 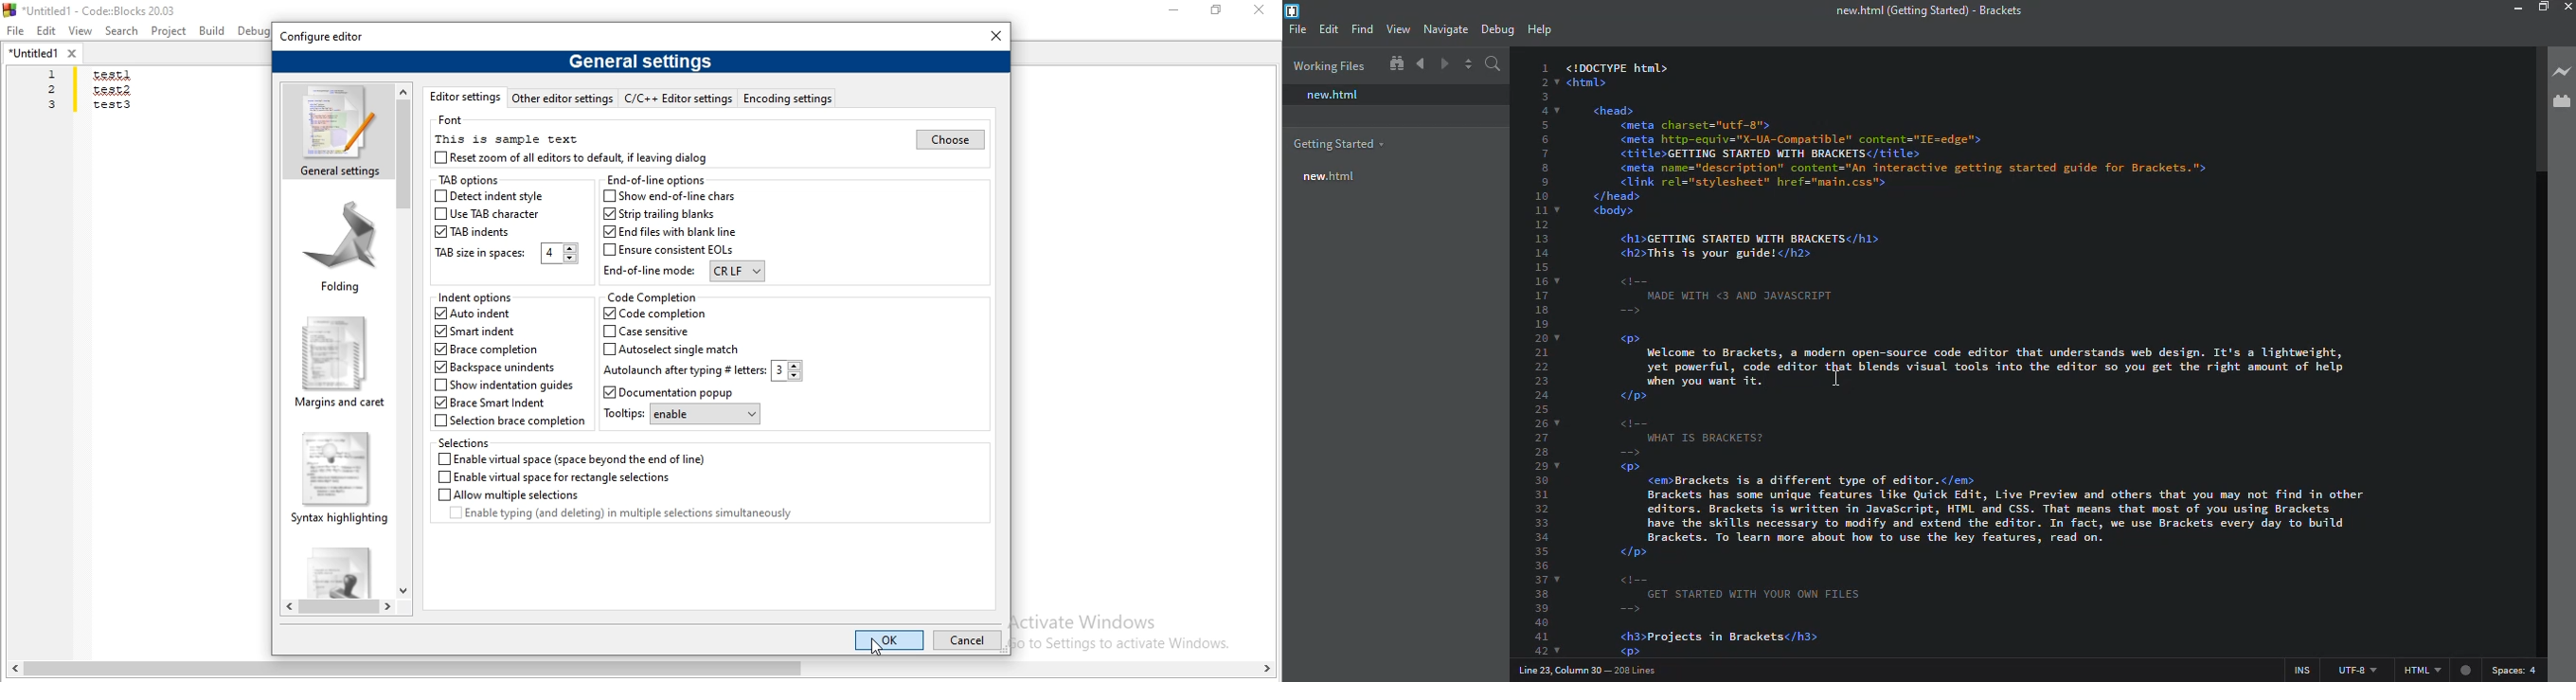 What do you see at coordinates (1831, 373) in the screenshot?
I see `cursor` at bounding box center [1831, 373].